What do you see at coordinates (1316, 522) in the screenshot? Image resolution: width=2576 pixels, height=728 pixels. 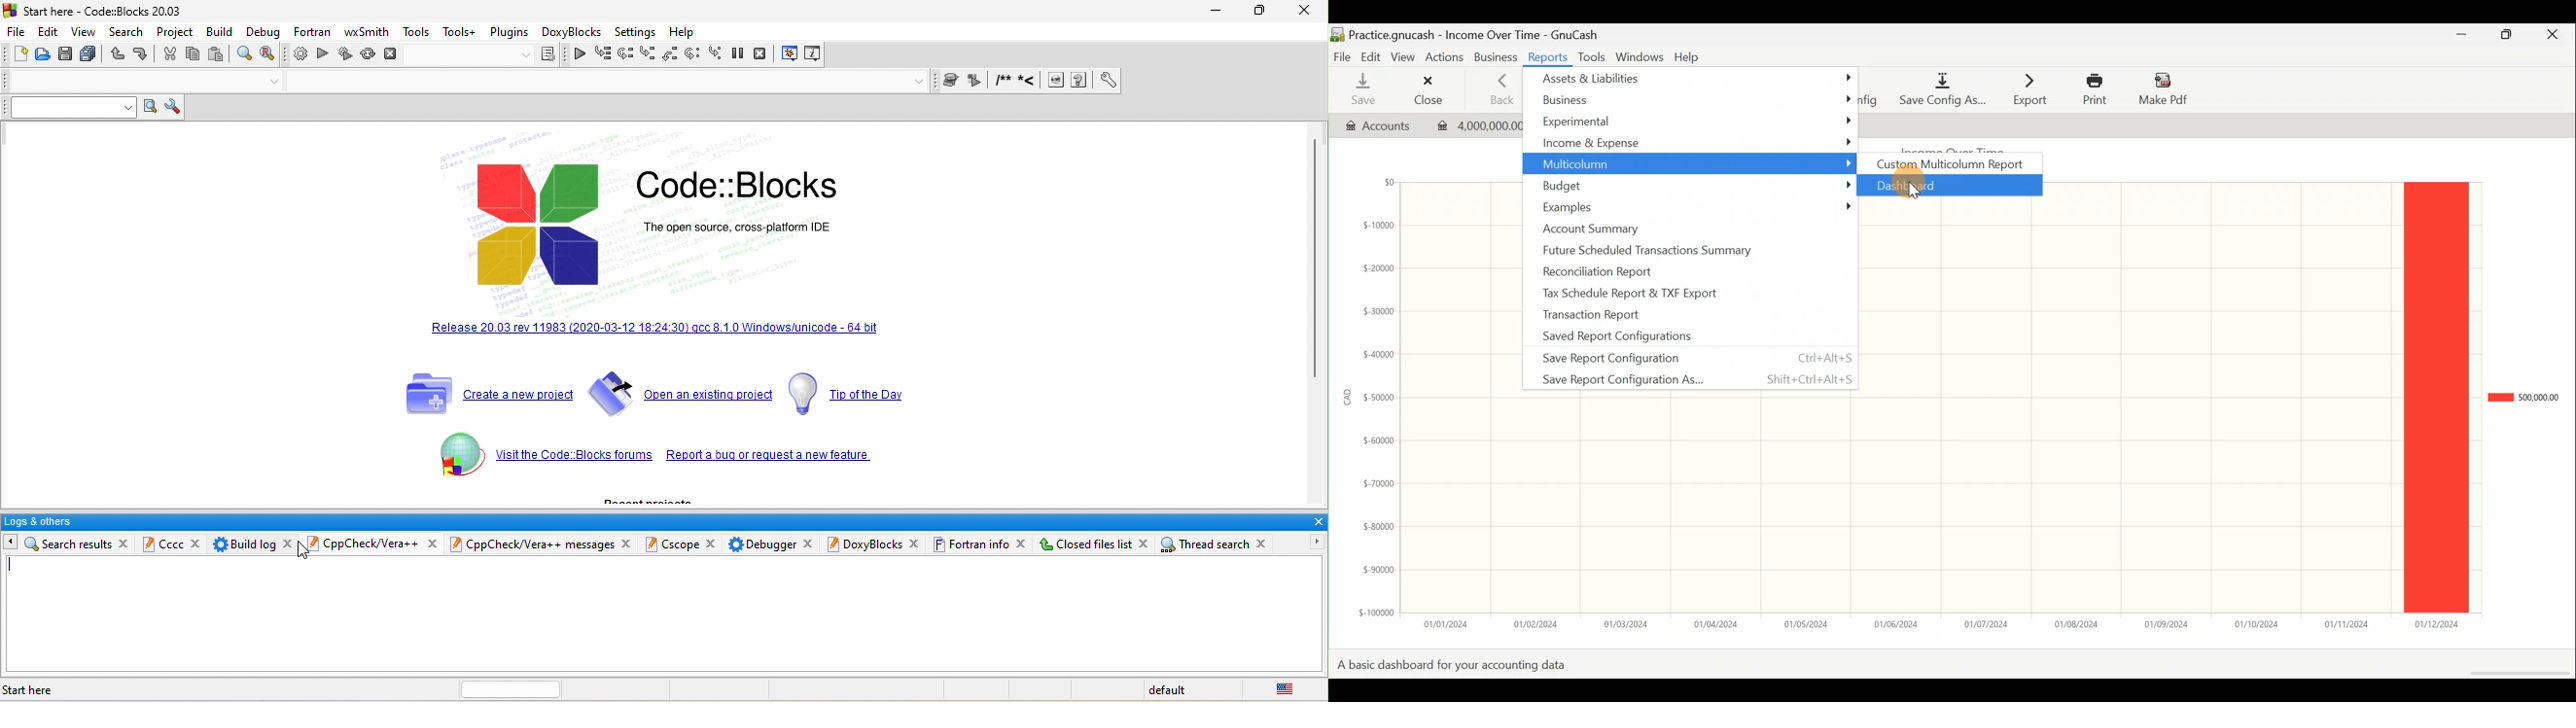 I see `close` at bounding box center [1316, 522].